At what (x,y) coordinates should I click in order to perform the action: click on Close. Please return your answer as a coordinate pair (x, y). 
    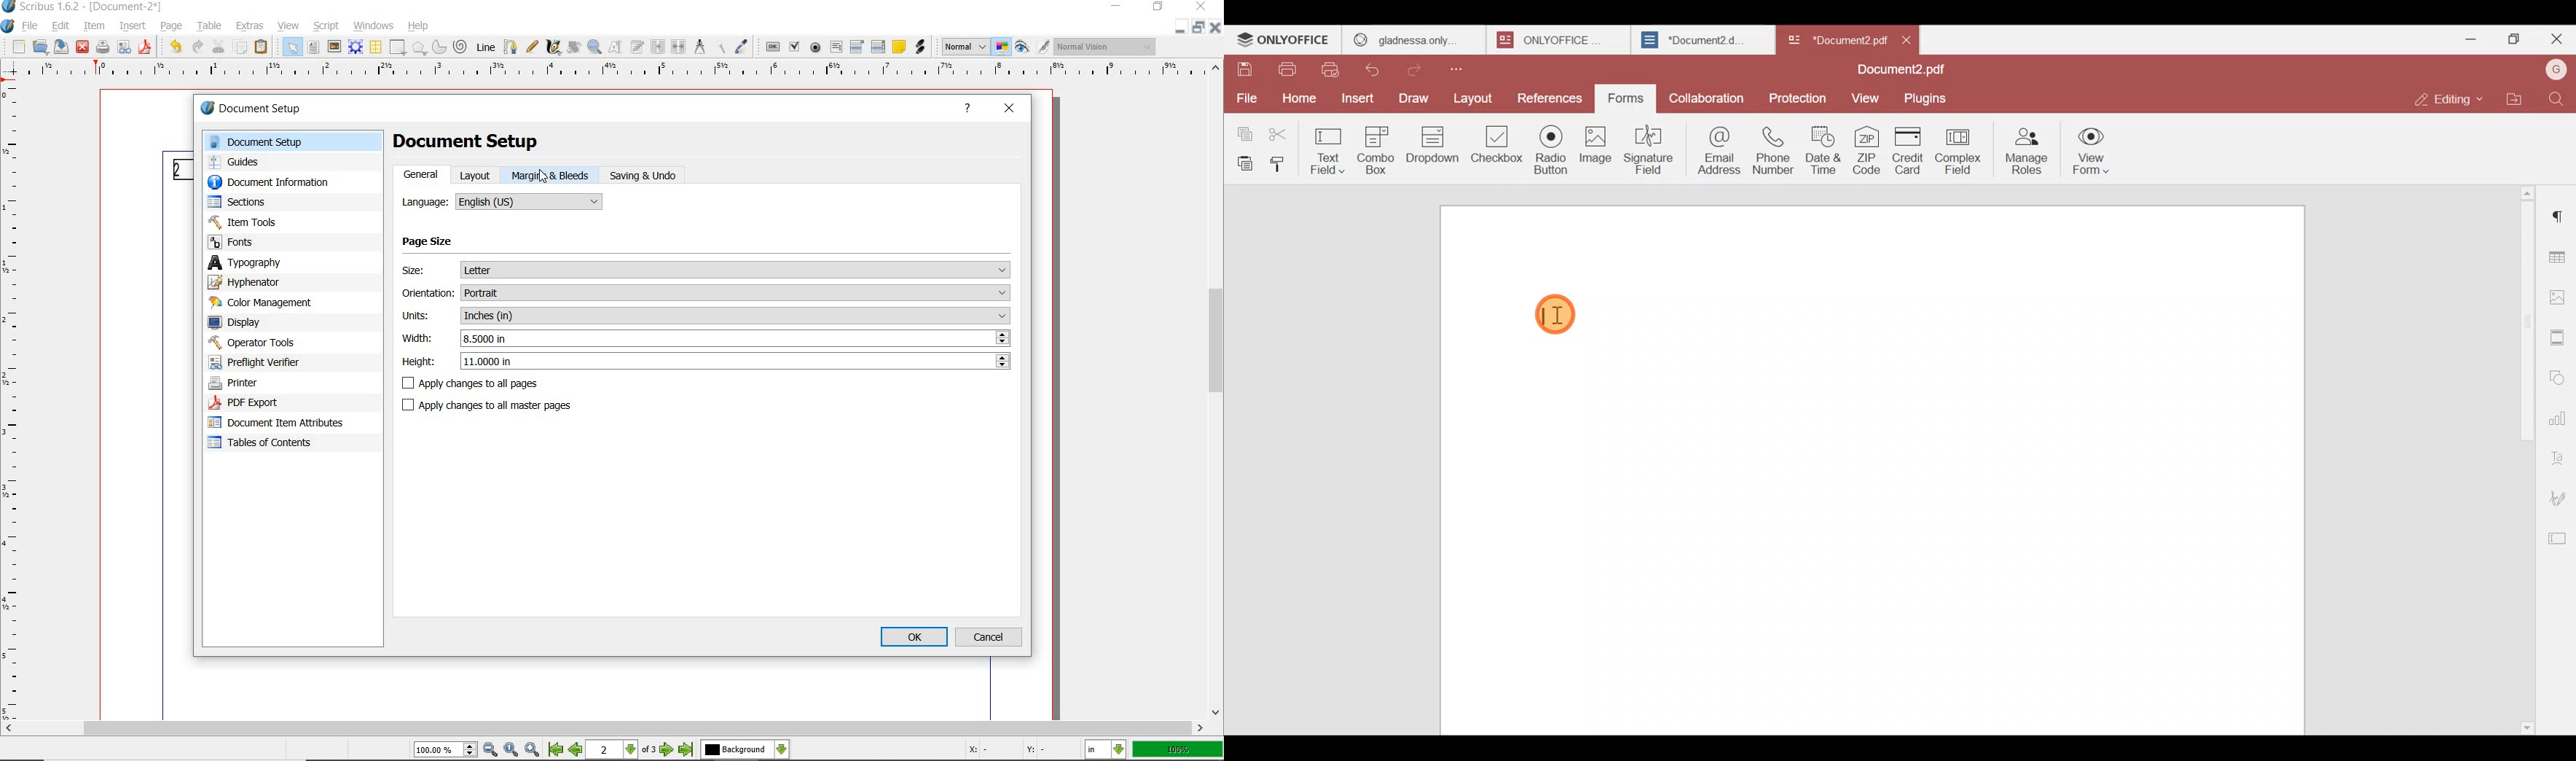
    Looking at the image, I should click on (1907, 39).